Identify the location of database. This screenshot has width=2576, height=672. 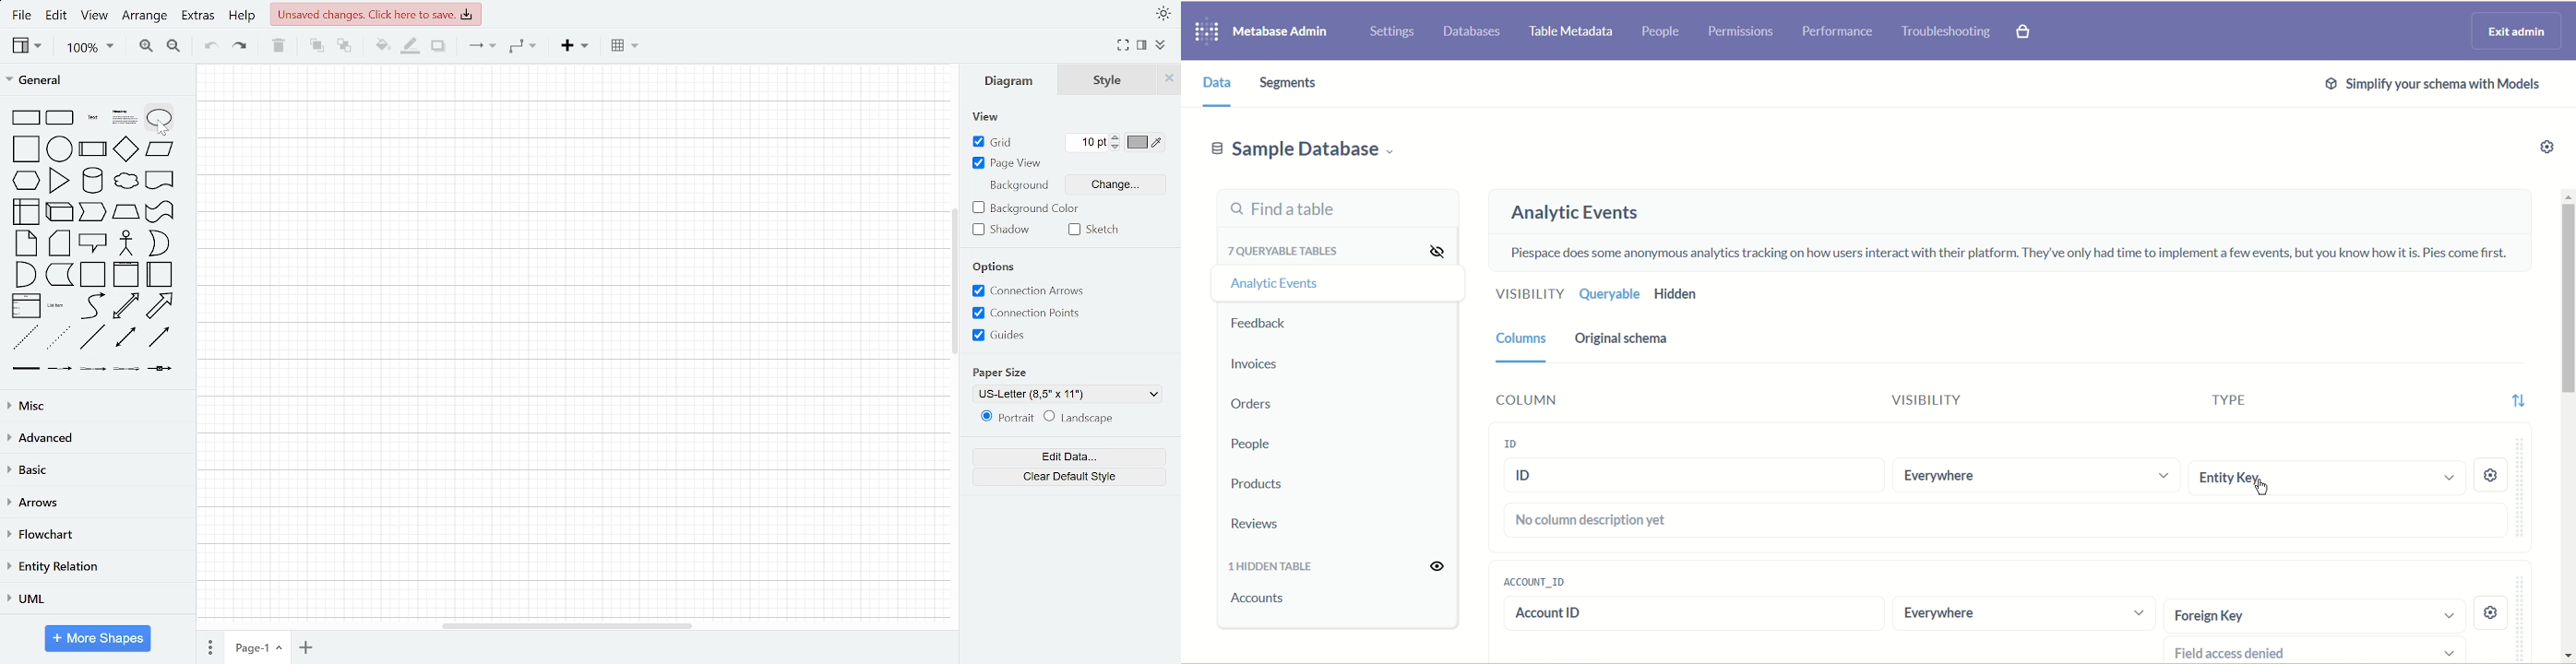
(1475, 32).